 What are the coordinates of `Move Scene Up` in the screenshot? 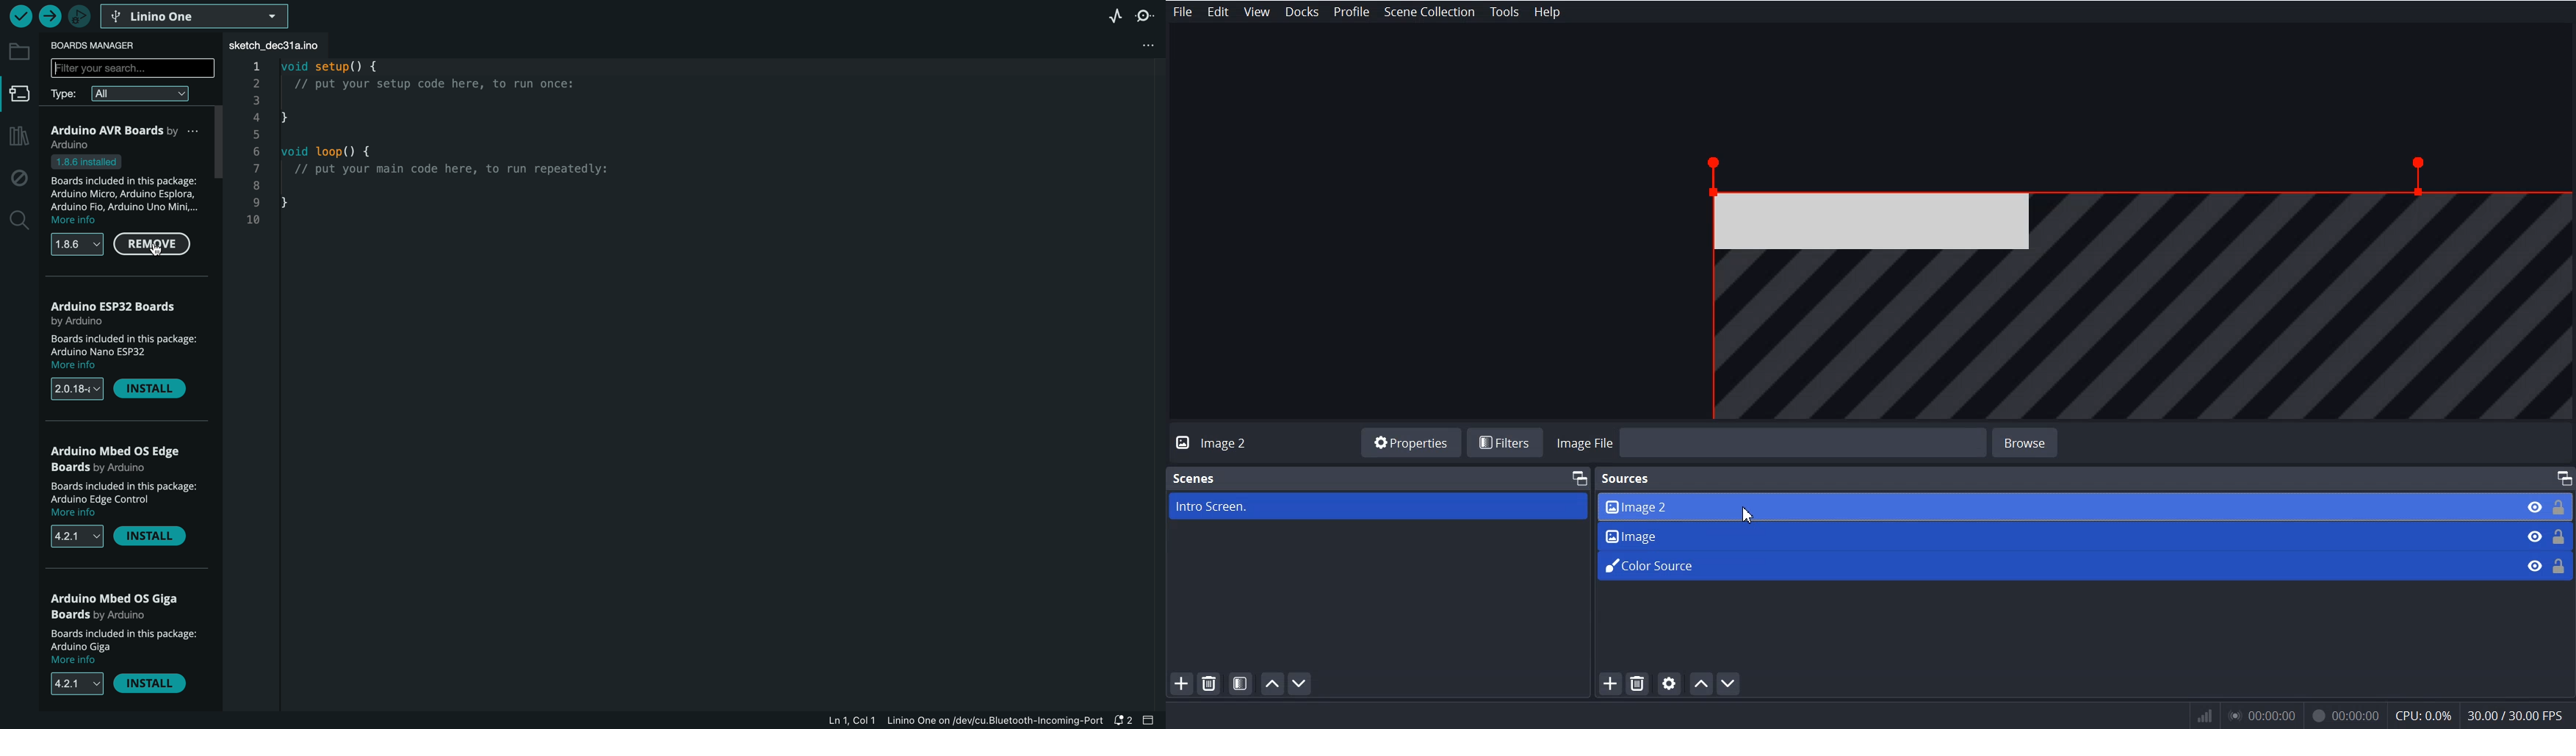 It's located at (1273, 683).